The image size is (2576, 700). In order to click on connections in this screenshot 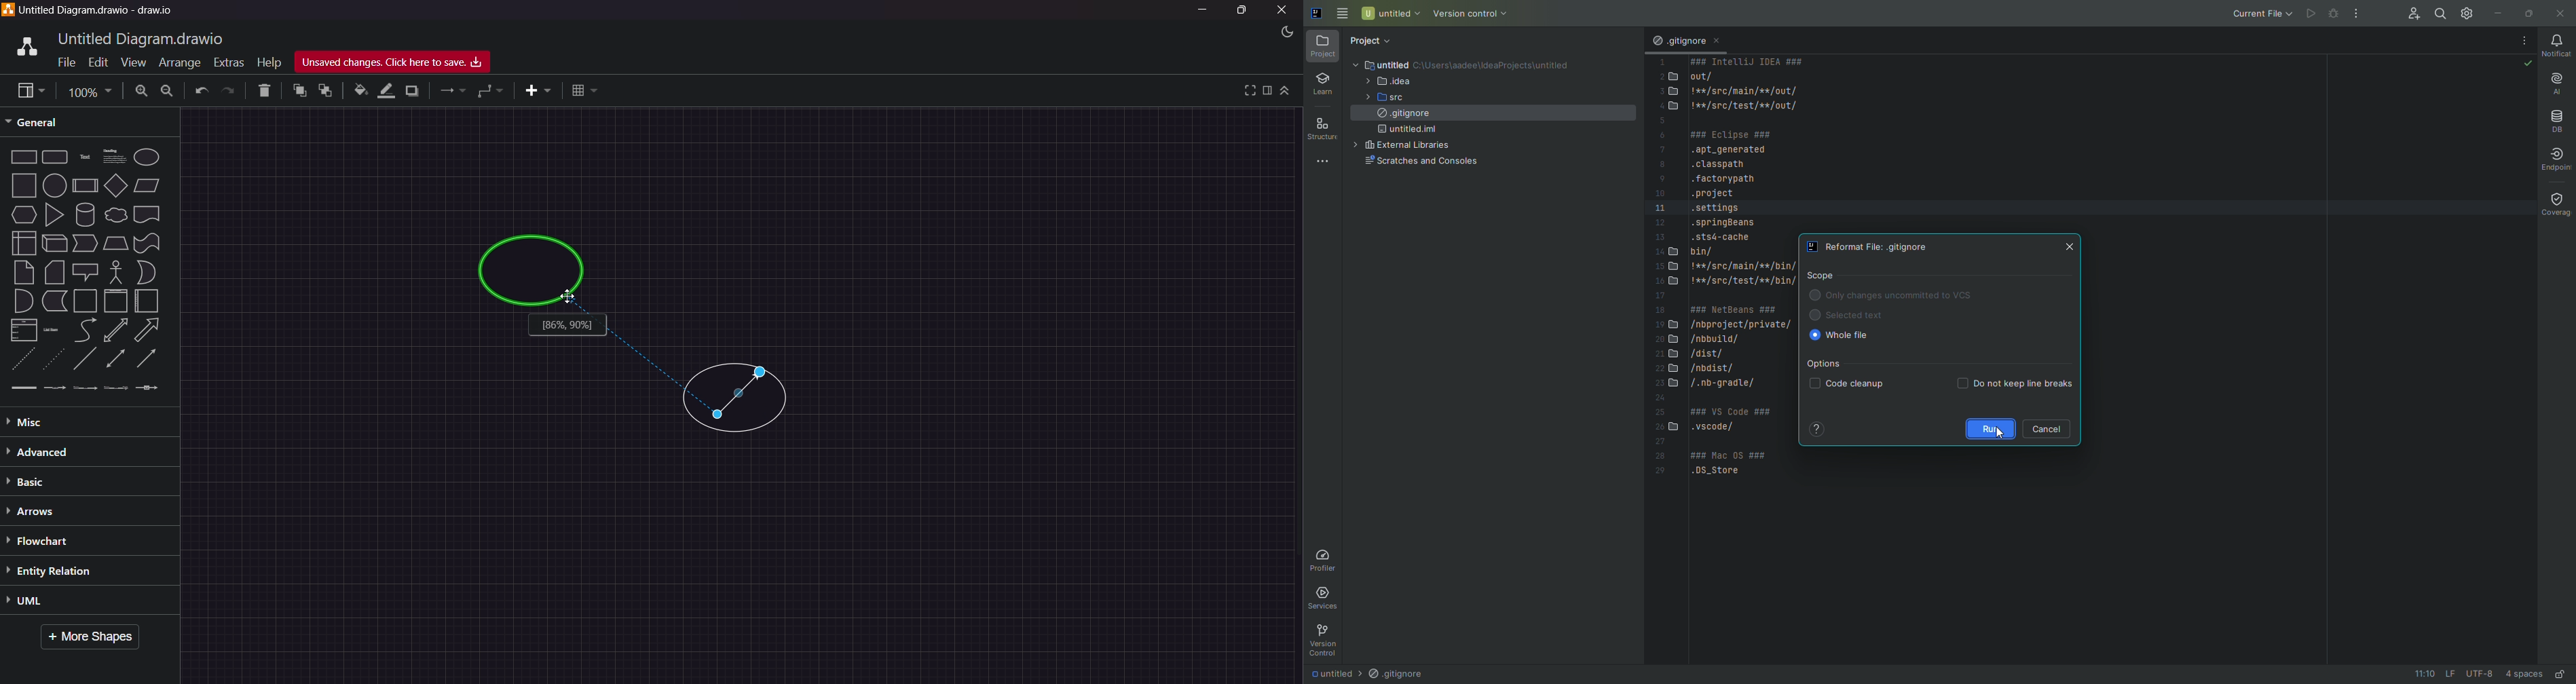, I will do `click(452, 92)`.